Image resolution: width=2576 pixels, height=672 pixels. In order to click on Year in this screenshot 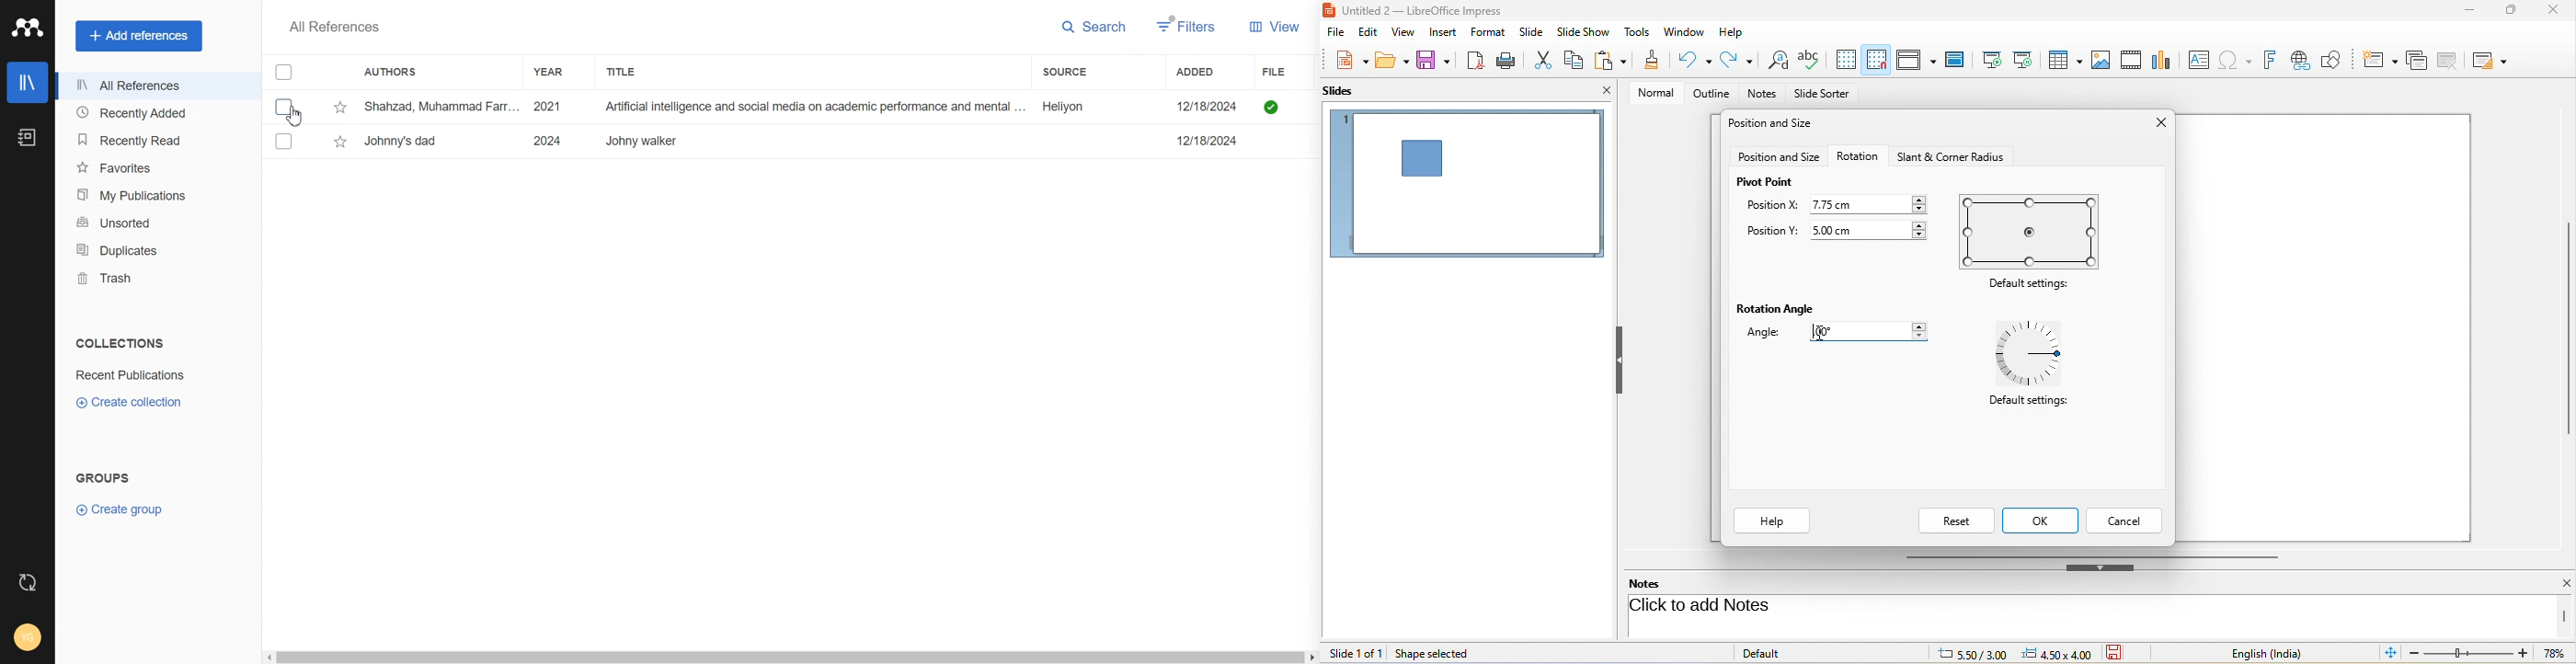, I will do `click(555, 71)`.